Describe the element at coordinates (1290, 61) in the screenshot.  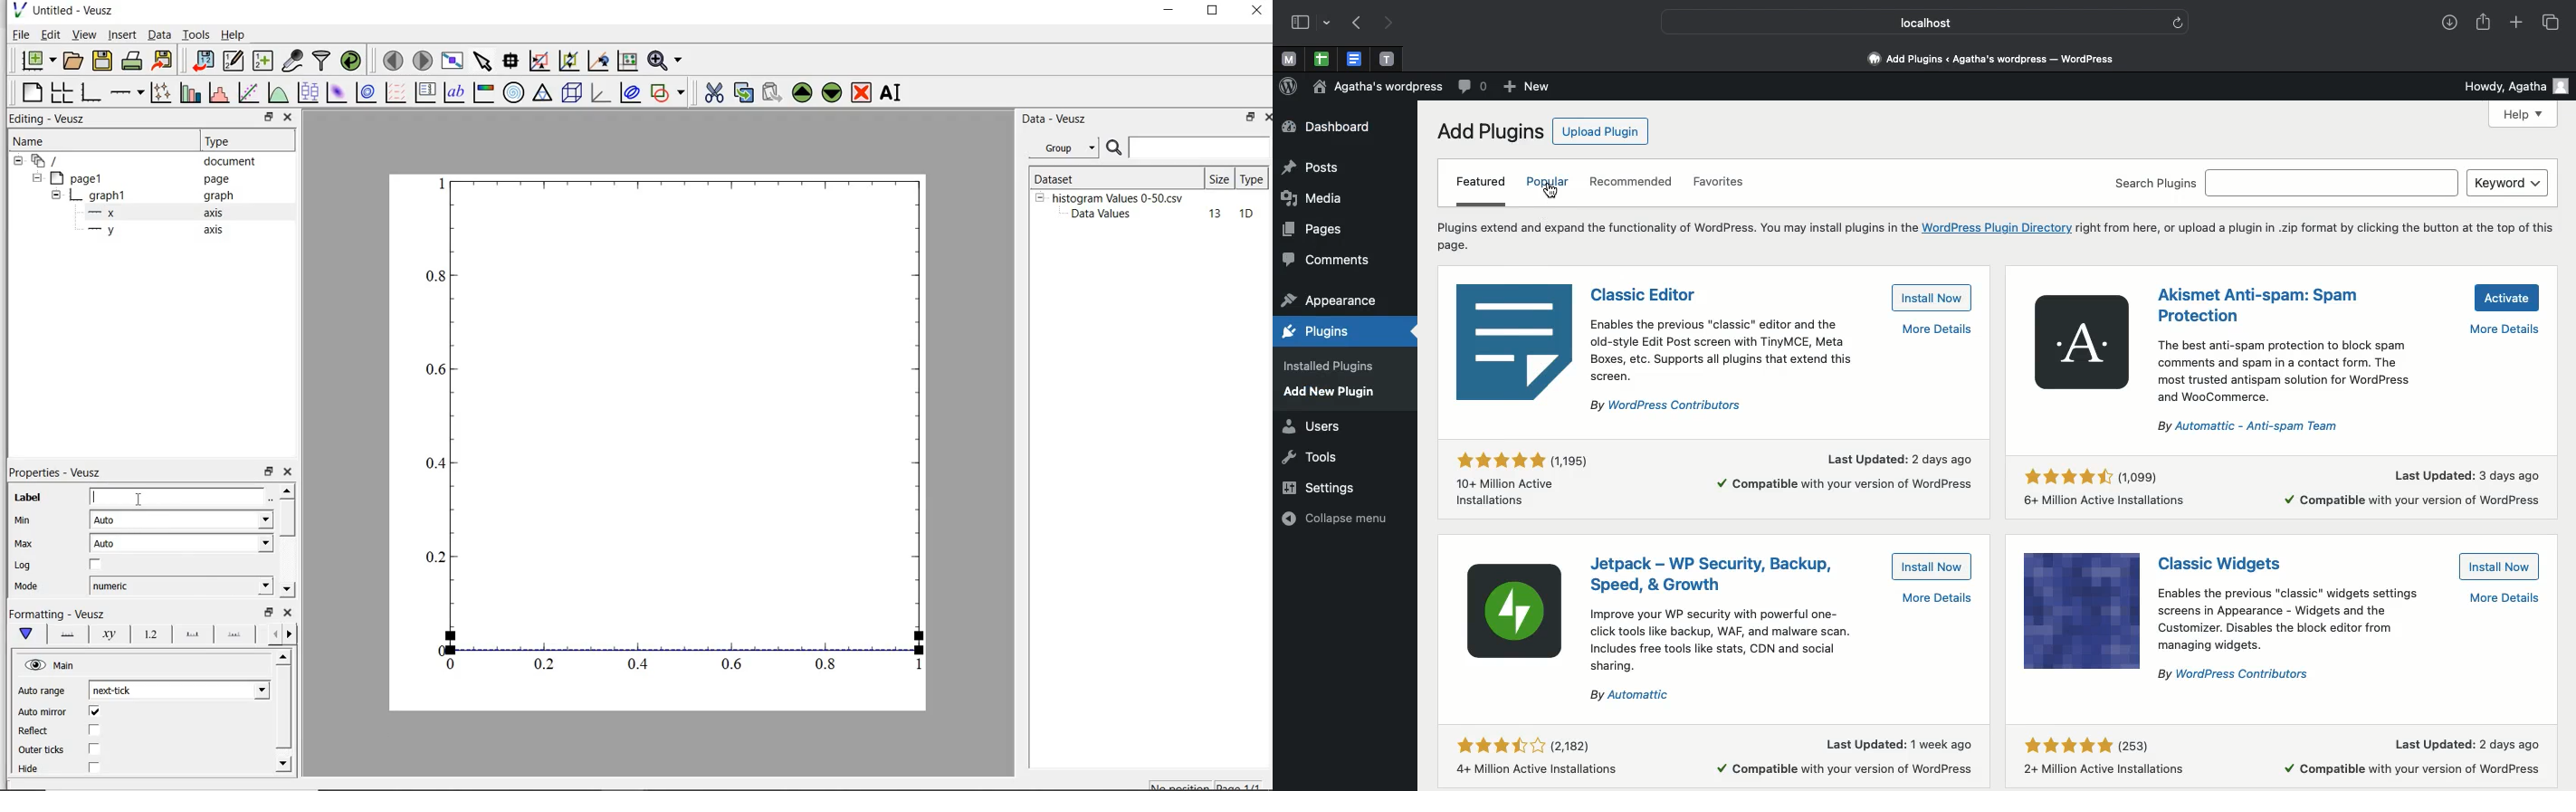
I see `Pinned tabs` at that location.